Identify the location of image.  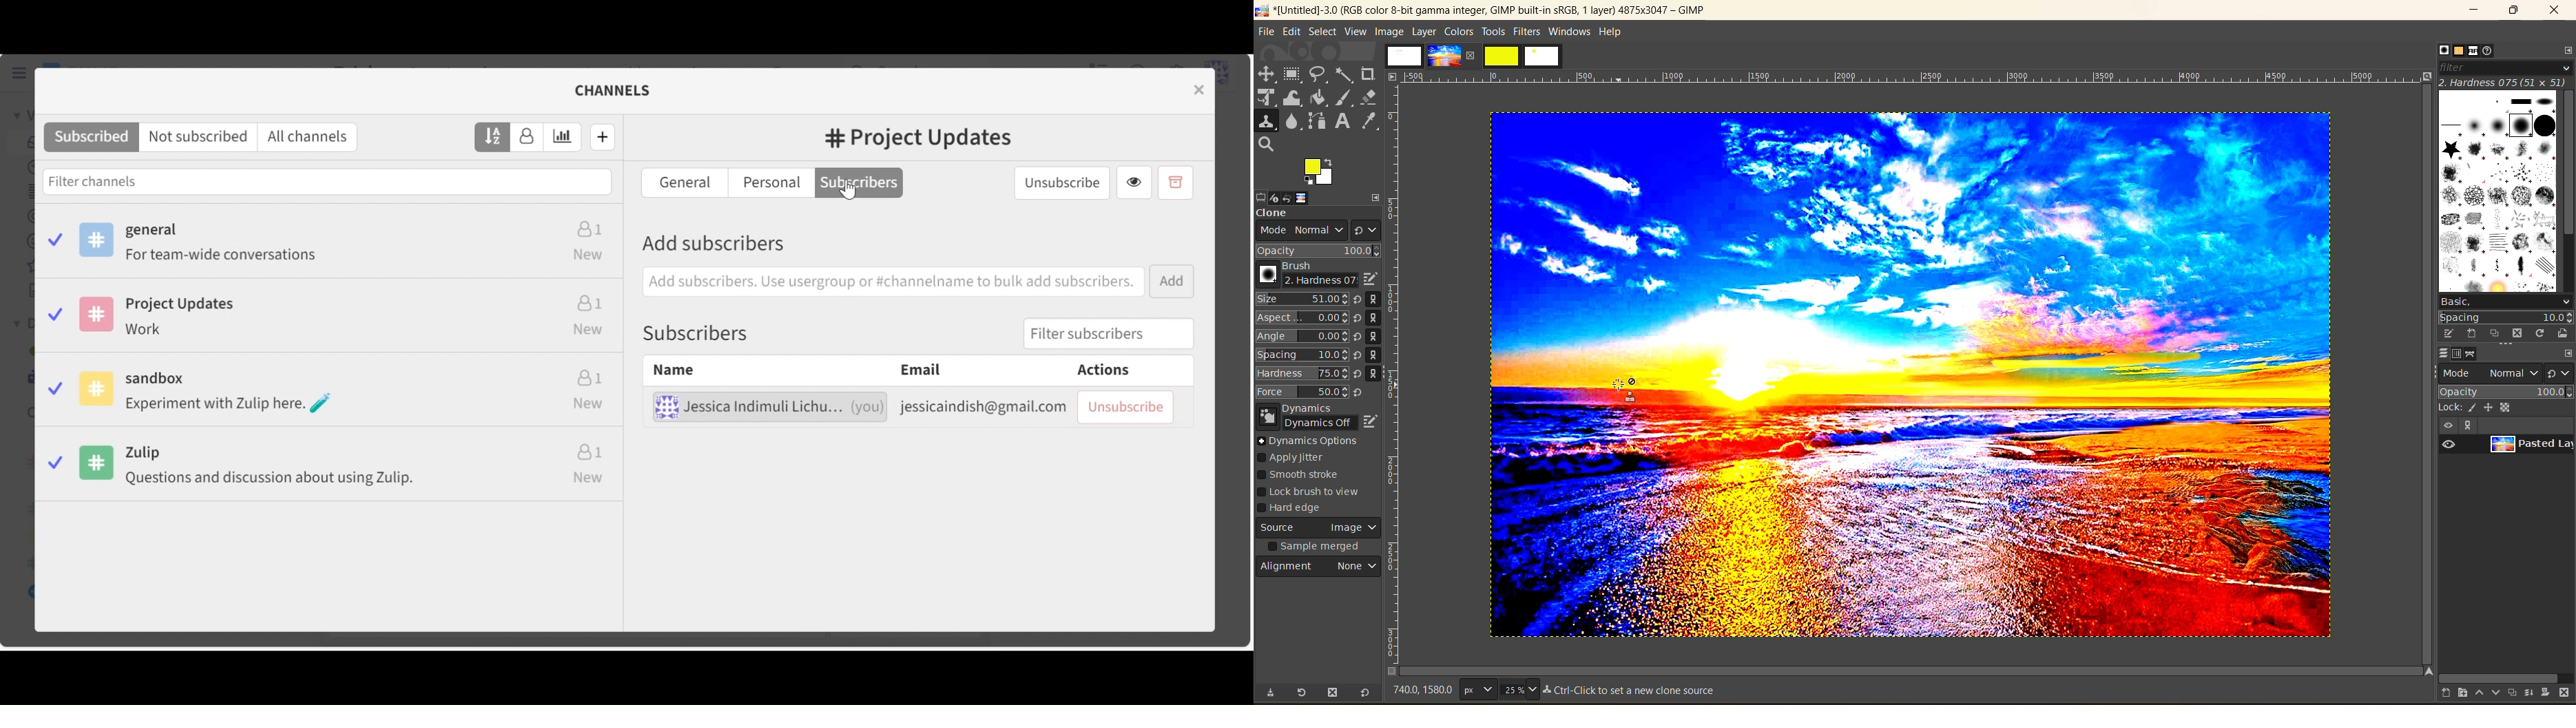
(1906, 379).